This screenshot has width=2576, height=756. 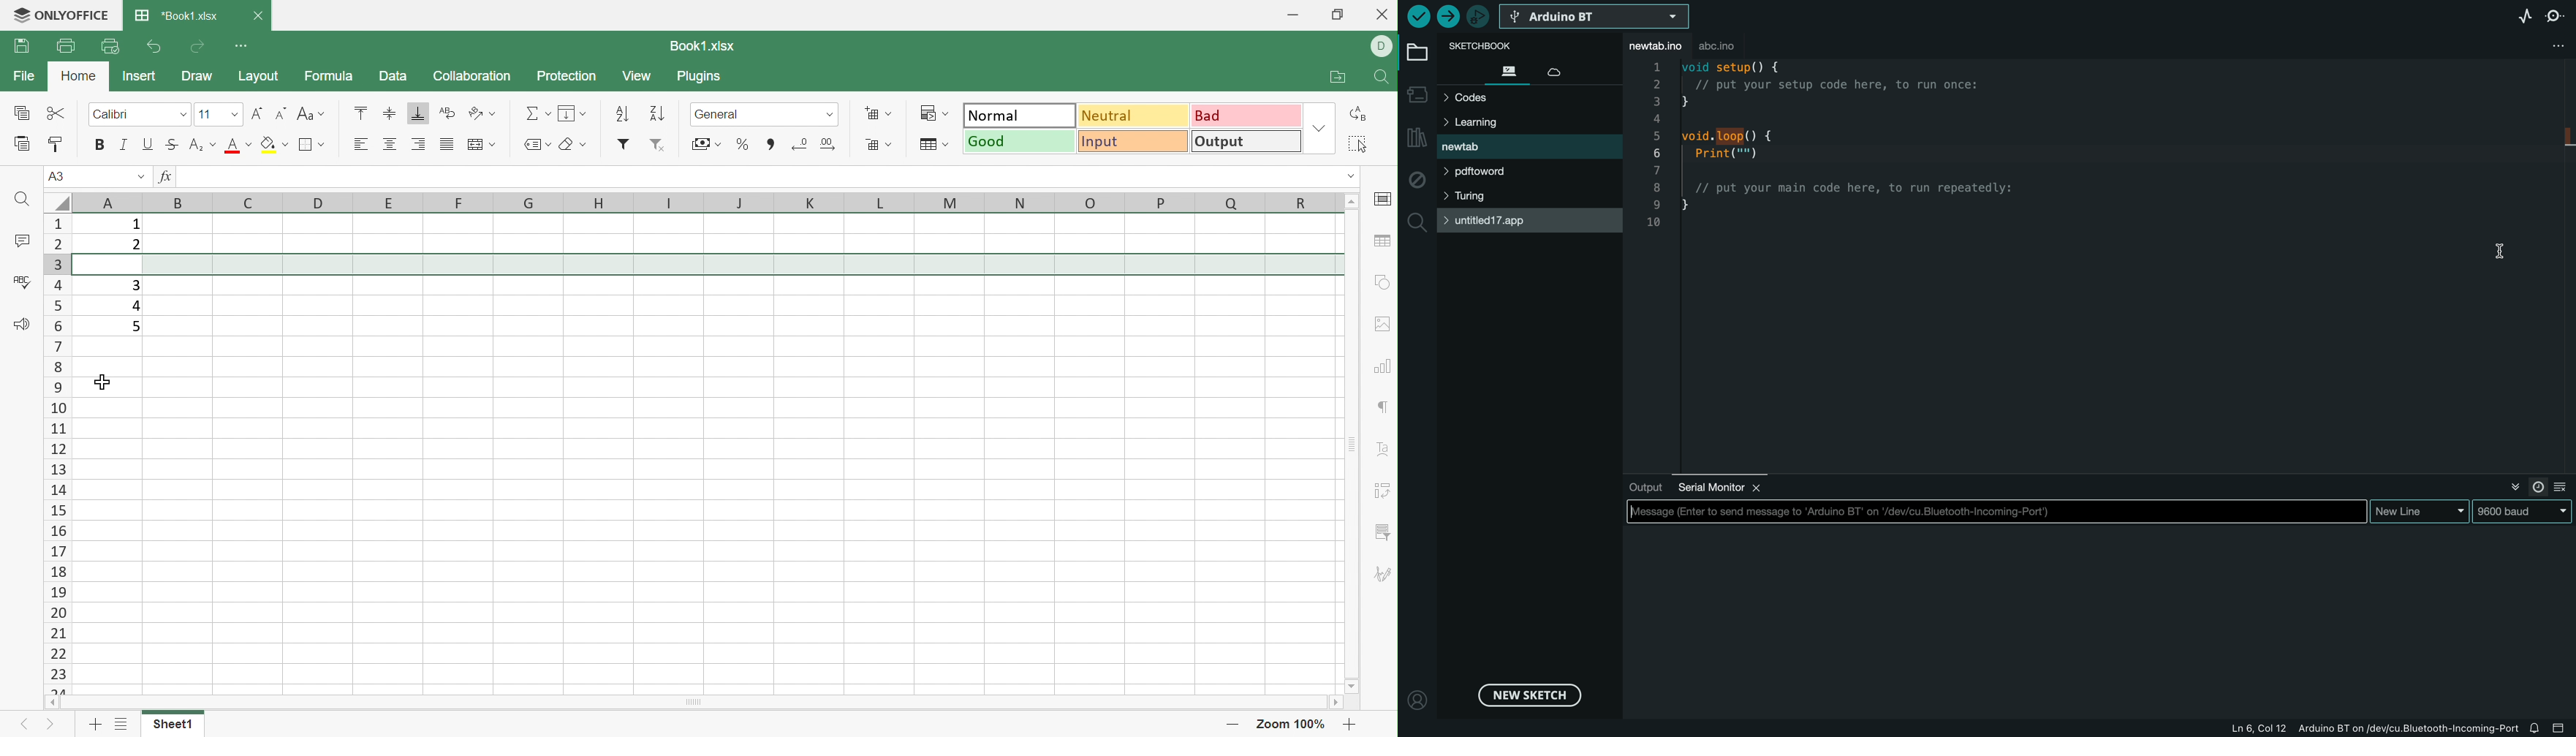 What do you see at coordinates (324, 114) in the screenshot?
I see `Drop Down` at bounding box center [324, 114].